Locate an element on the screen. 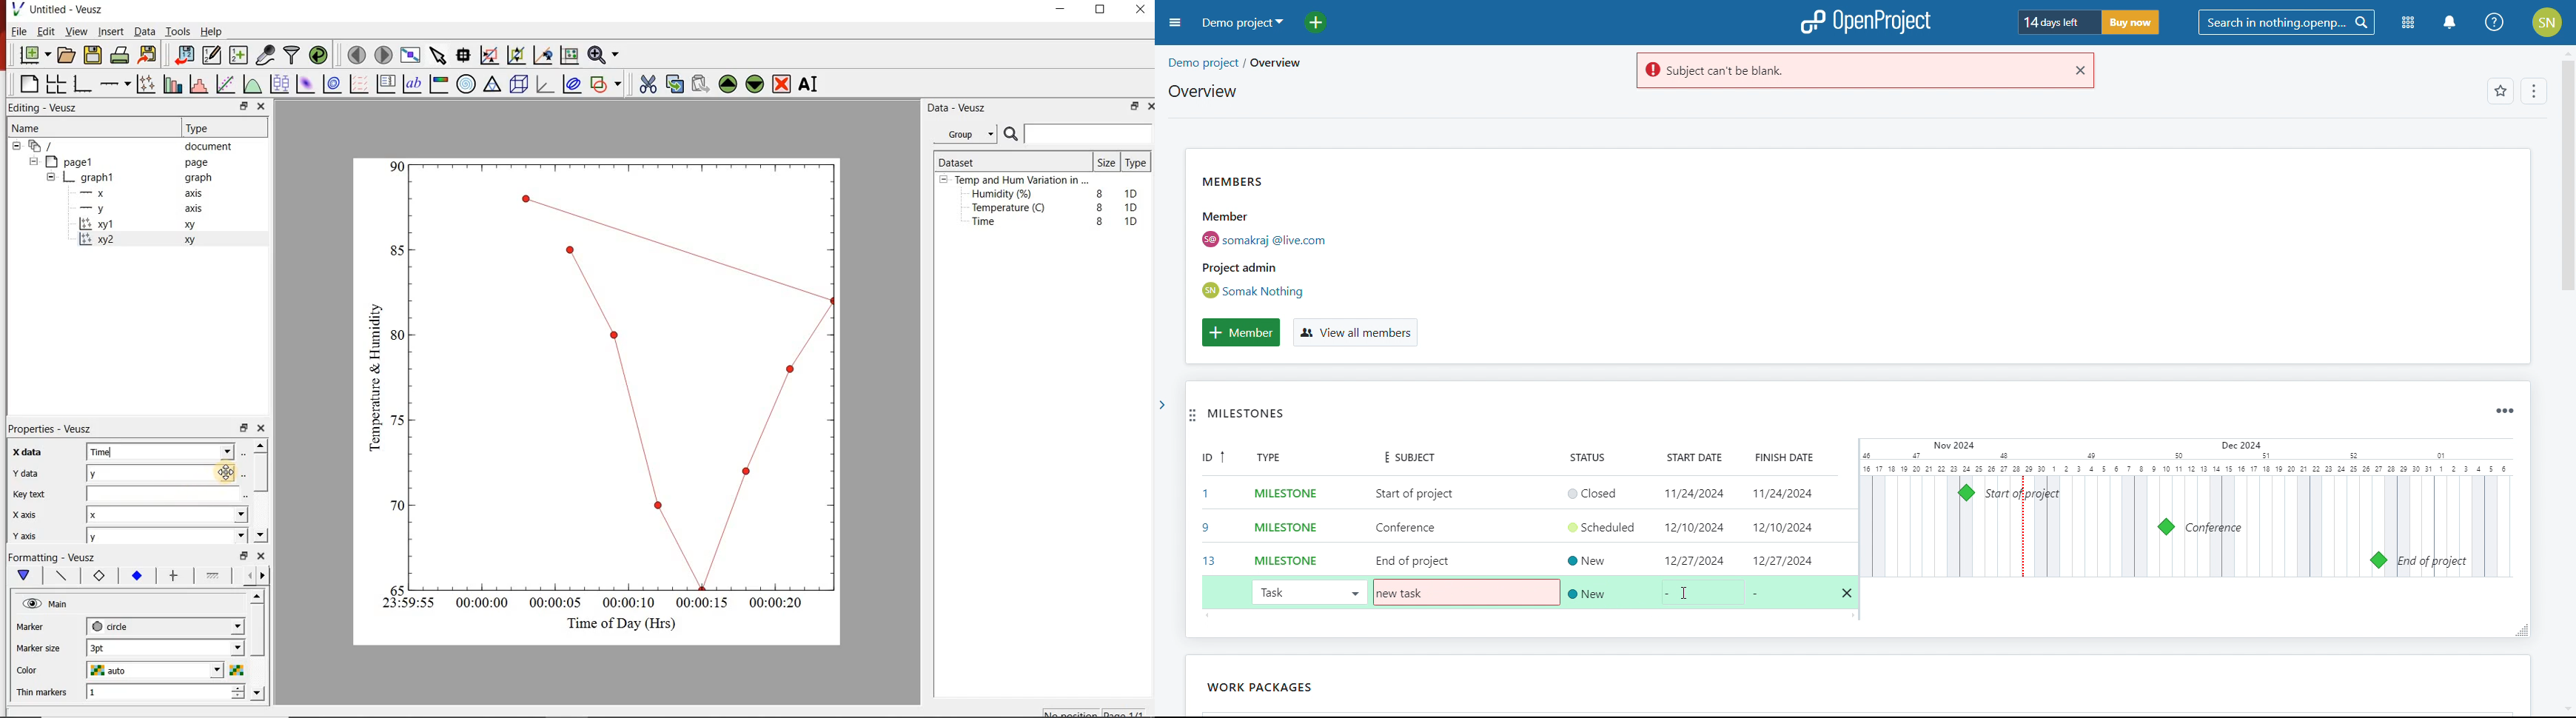  y data is located at coordinates (30, 471).